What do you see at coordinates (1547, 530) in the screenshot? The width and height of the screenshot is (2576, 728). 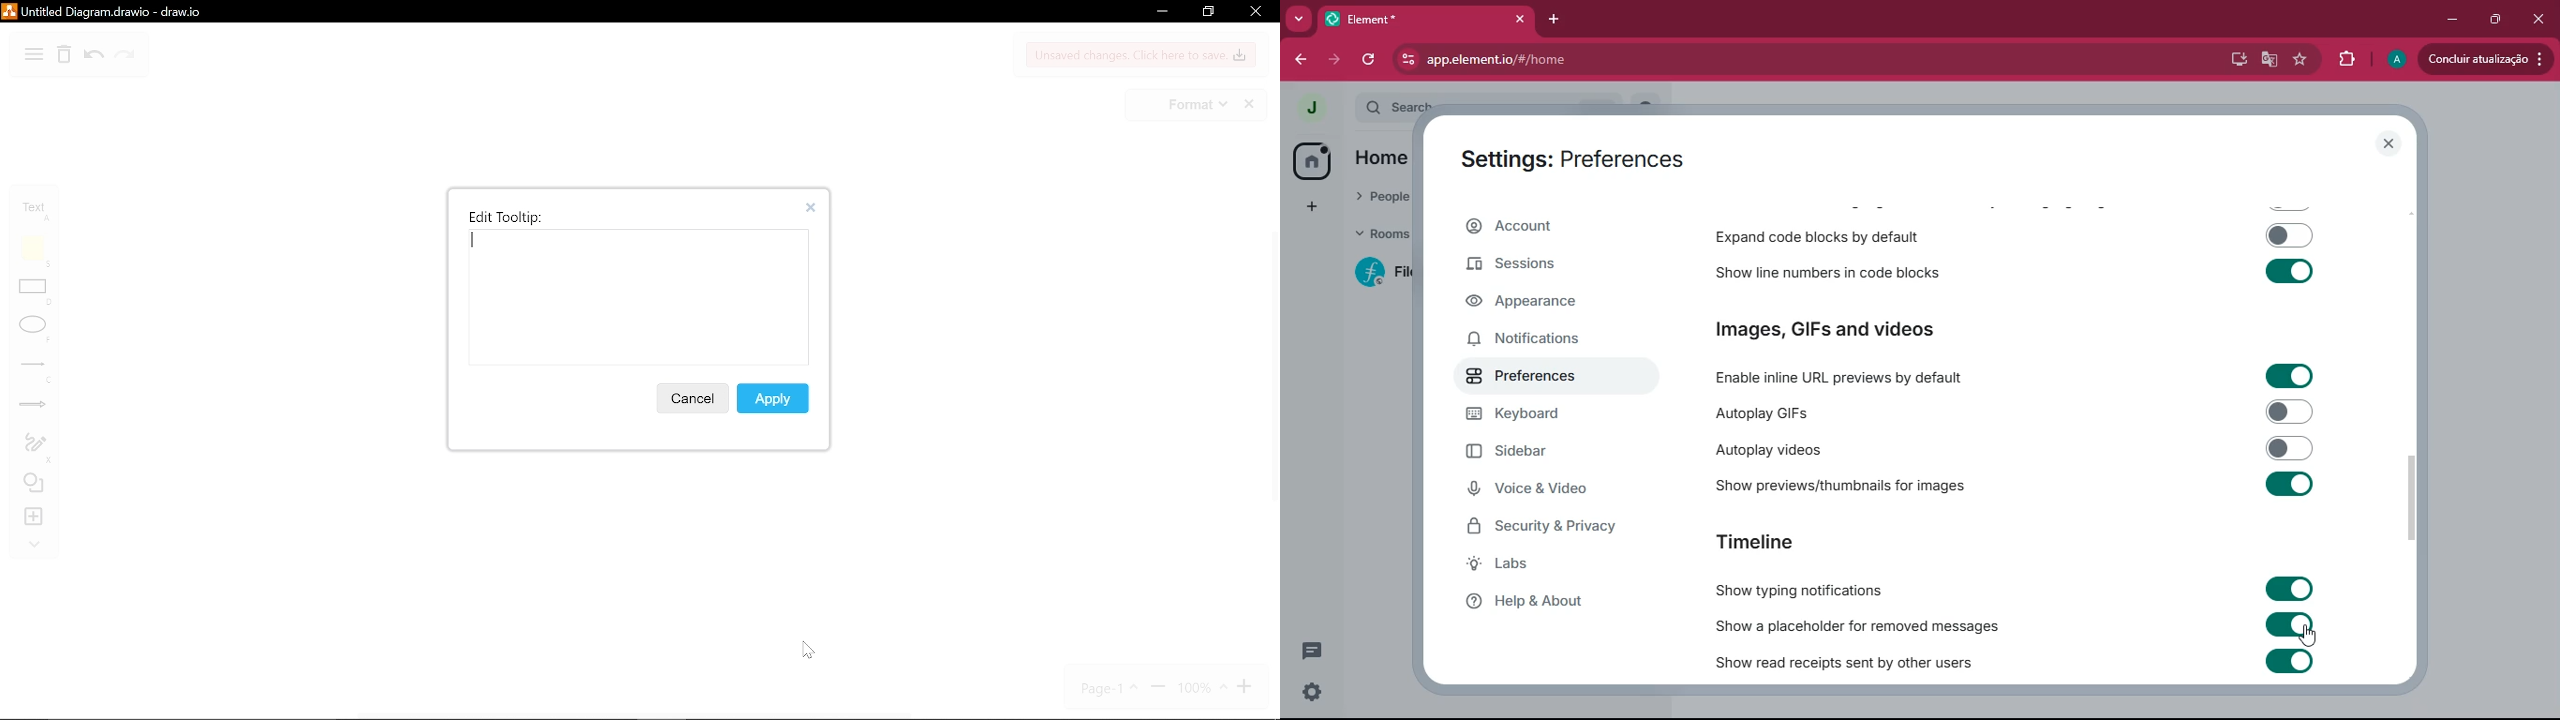 I see `security & privacy` at bounding box center [1547, 530].